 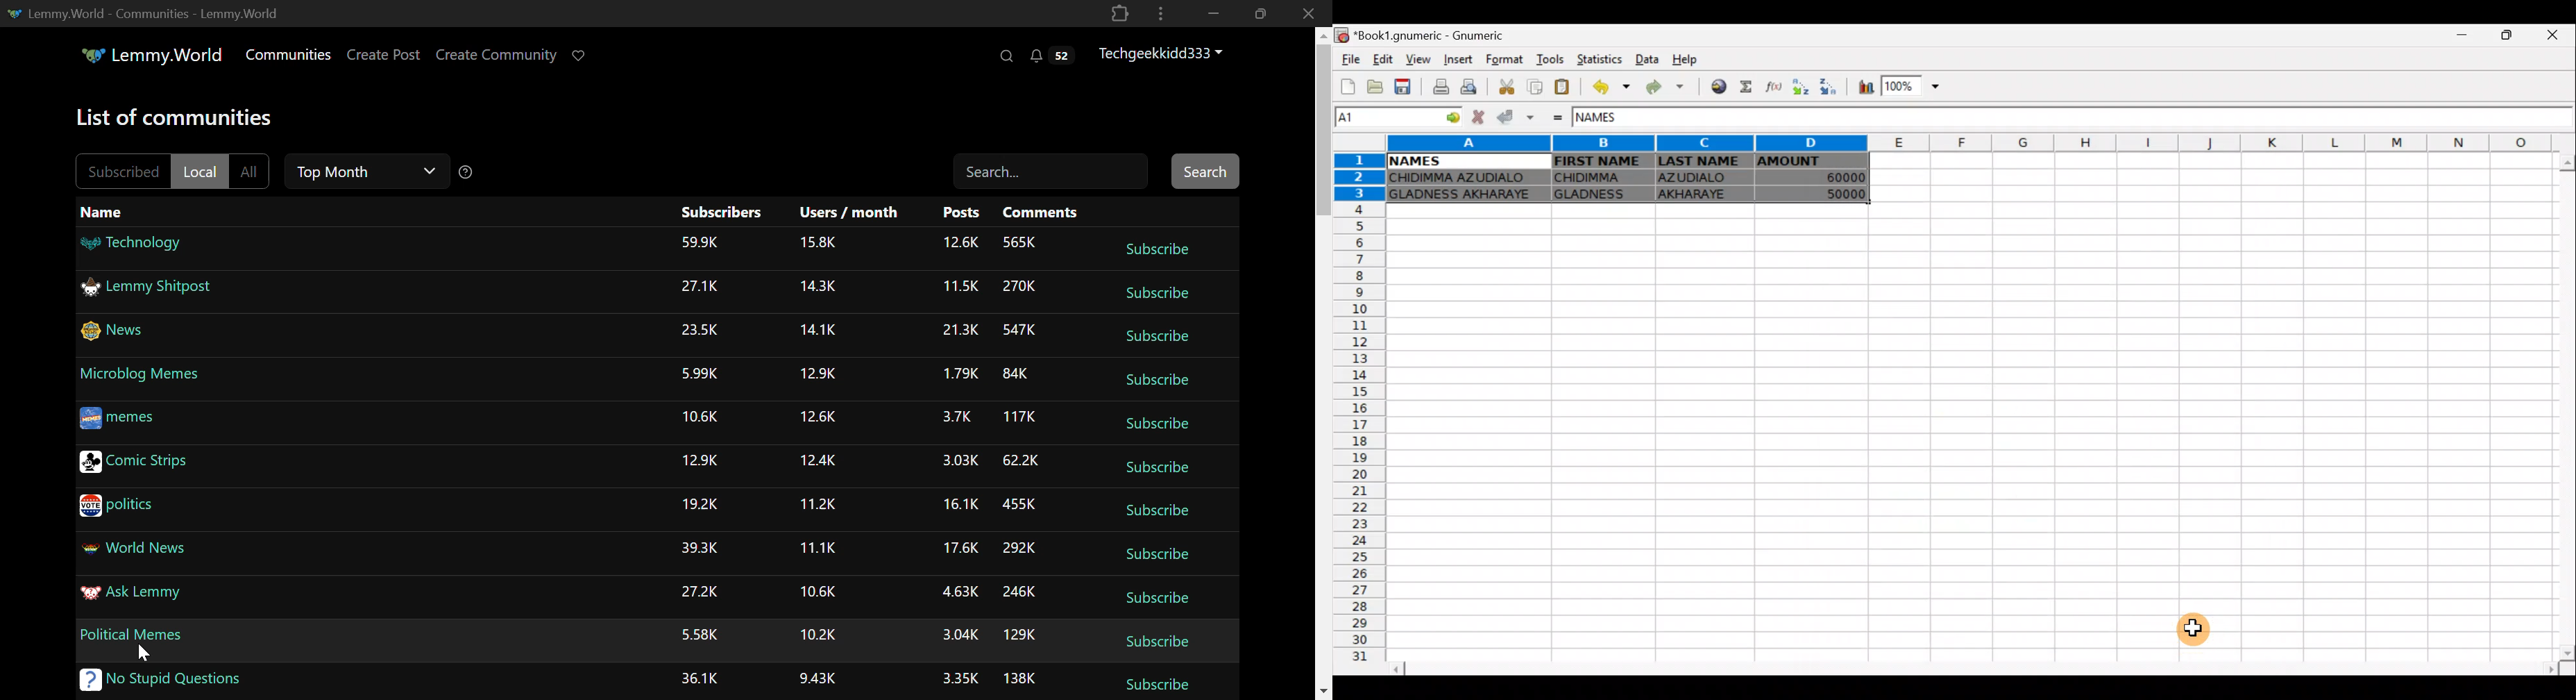 I want to click on List of communities, so click(x=179, y=115).